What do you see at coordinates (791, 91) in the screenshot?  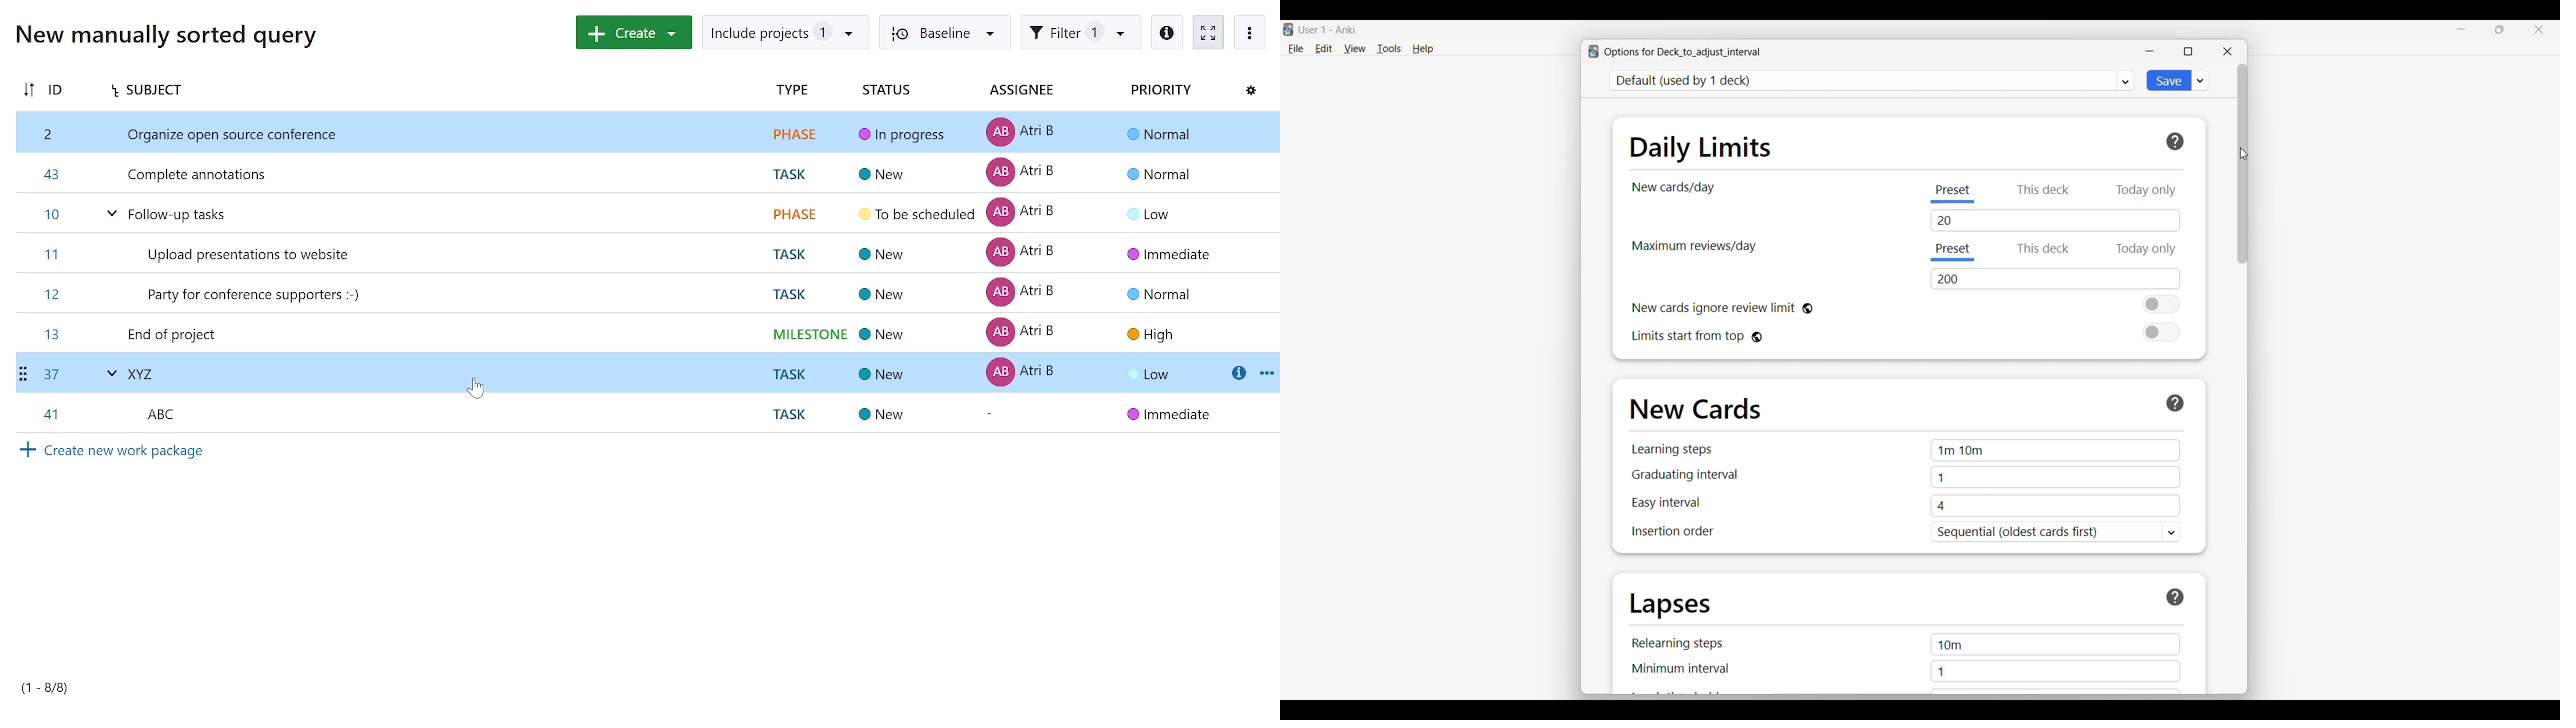 I see `type` at bounding box center [791, 91].